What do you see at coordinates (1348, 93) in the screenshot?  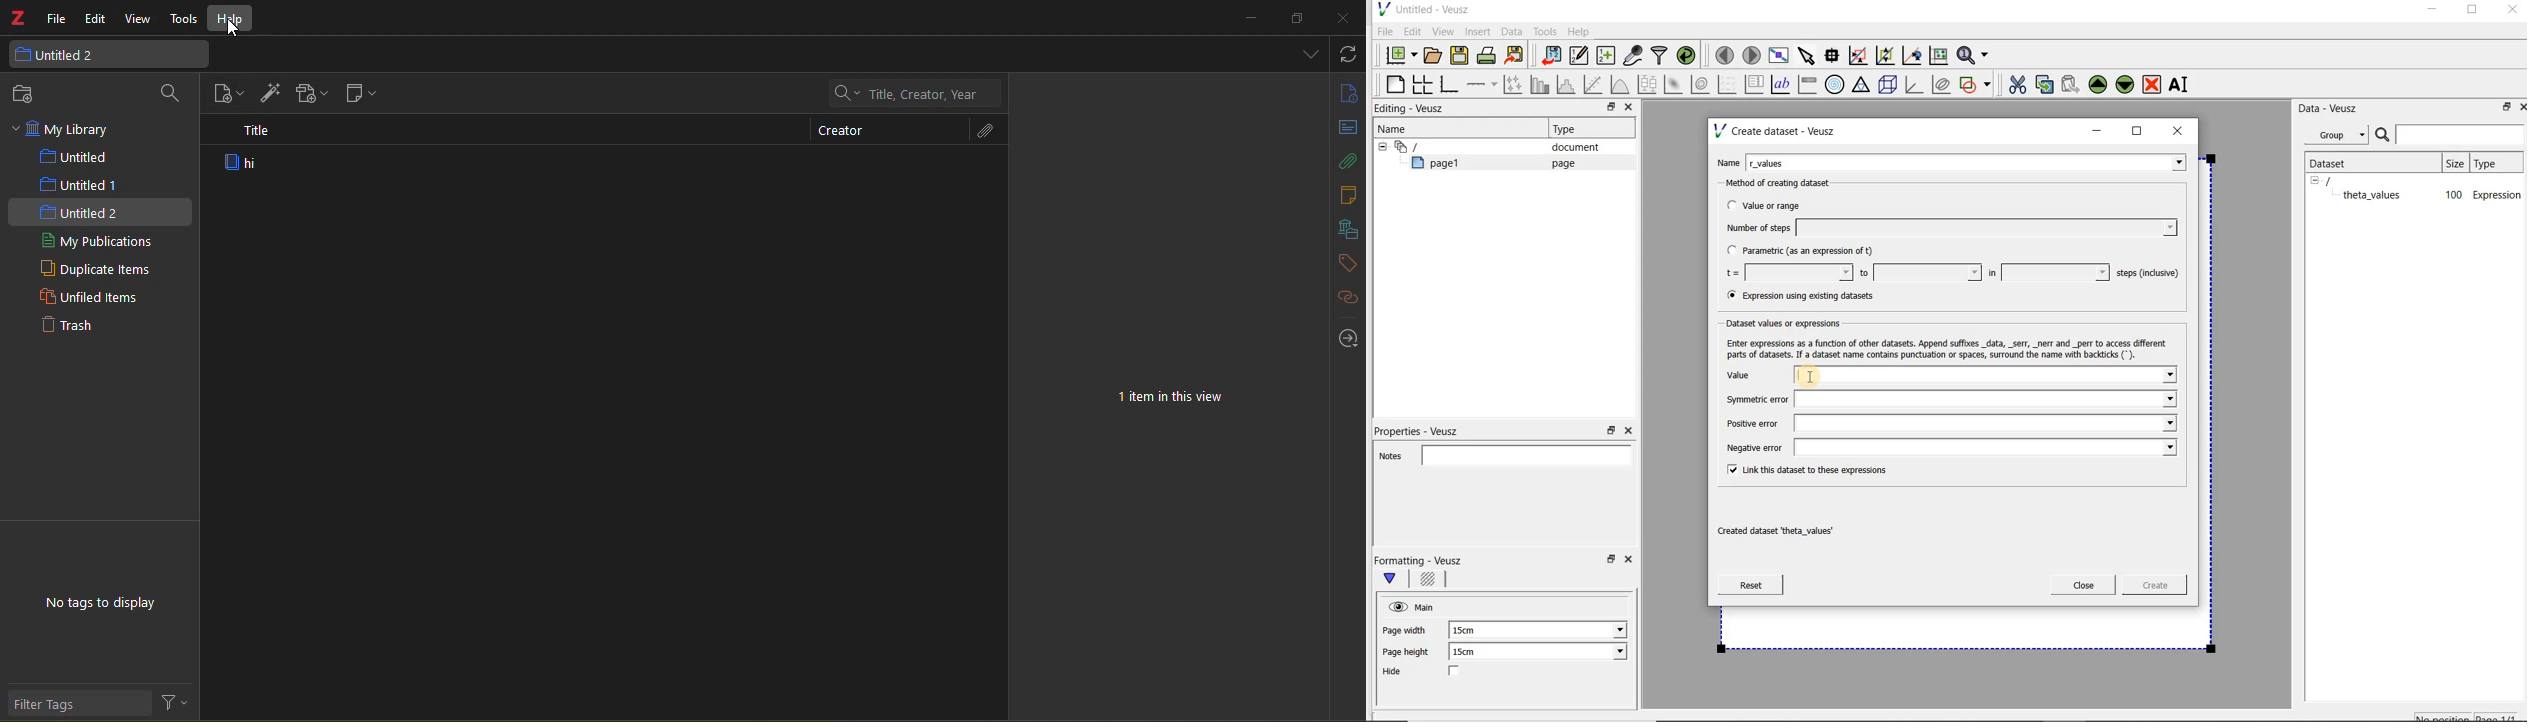 I see `info` at bounding box center [1348, 93].